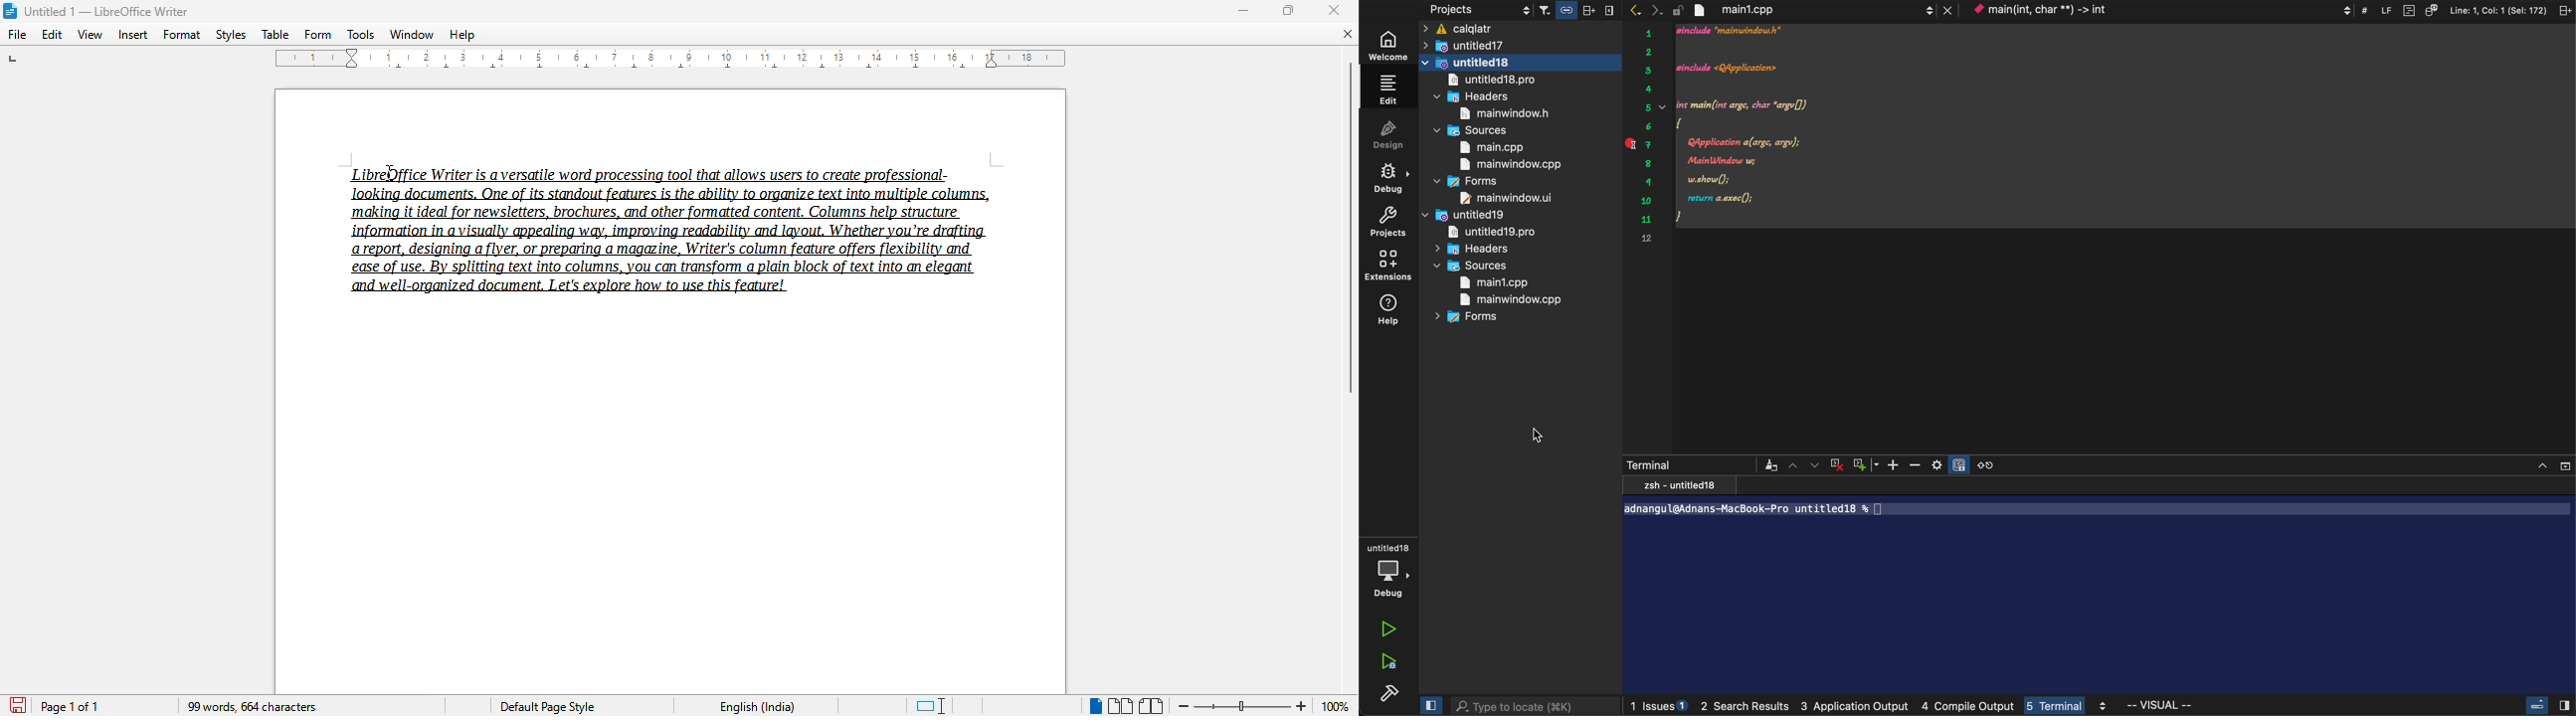  What do you see at coordinates (1609, 7) in the screenshot?
I see `split vertically` at bounding box center [1609, 7].